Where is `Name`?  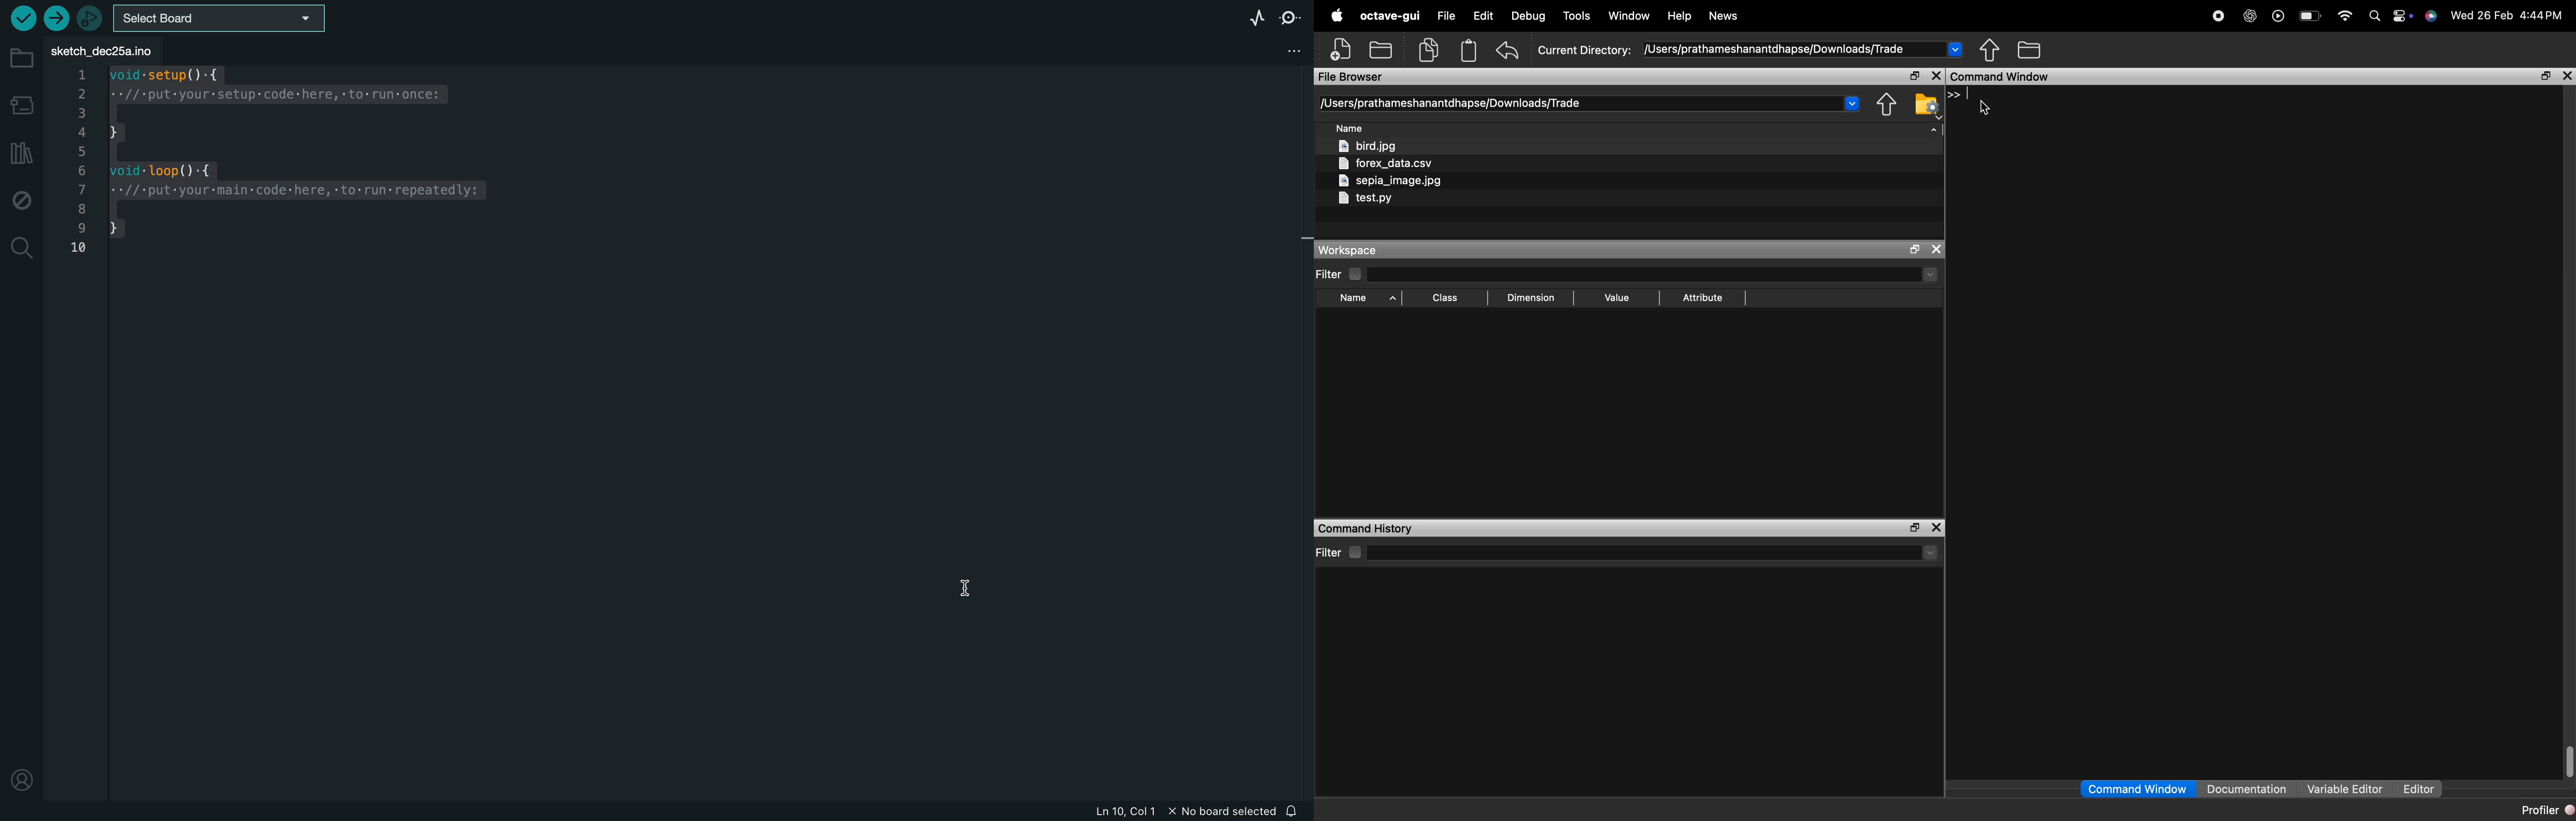
Name is located at coordinates (1349, 127).